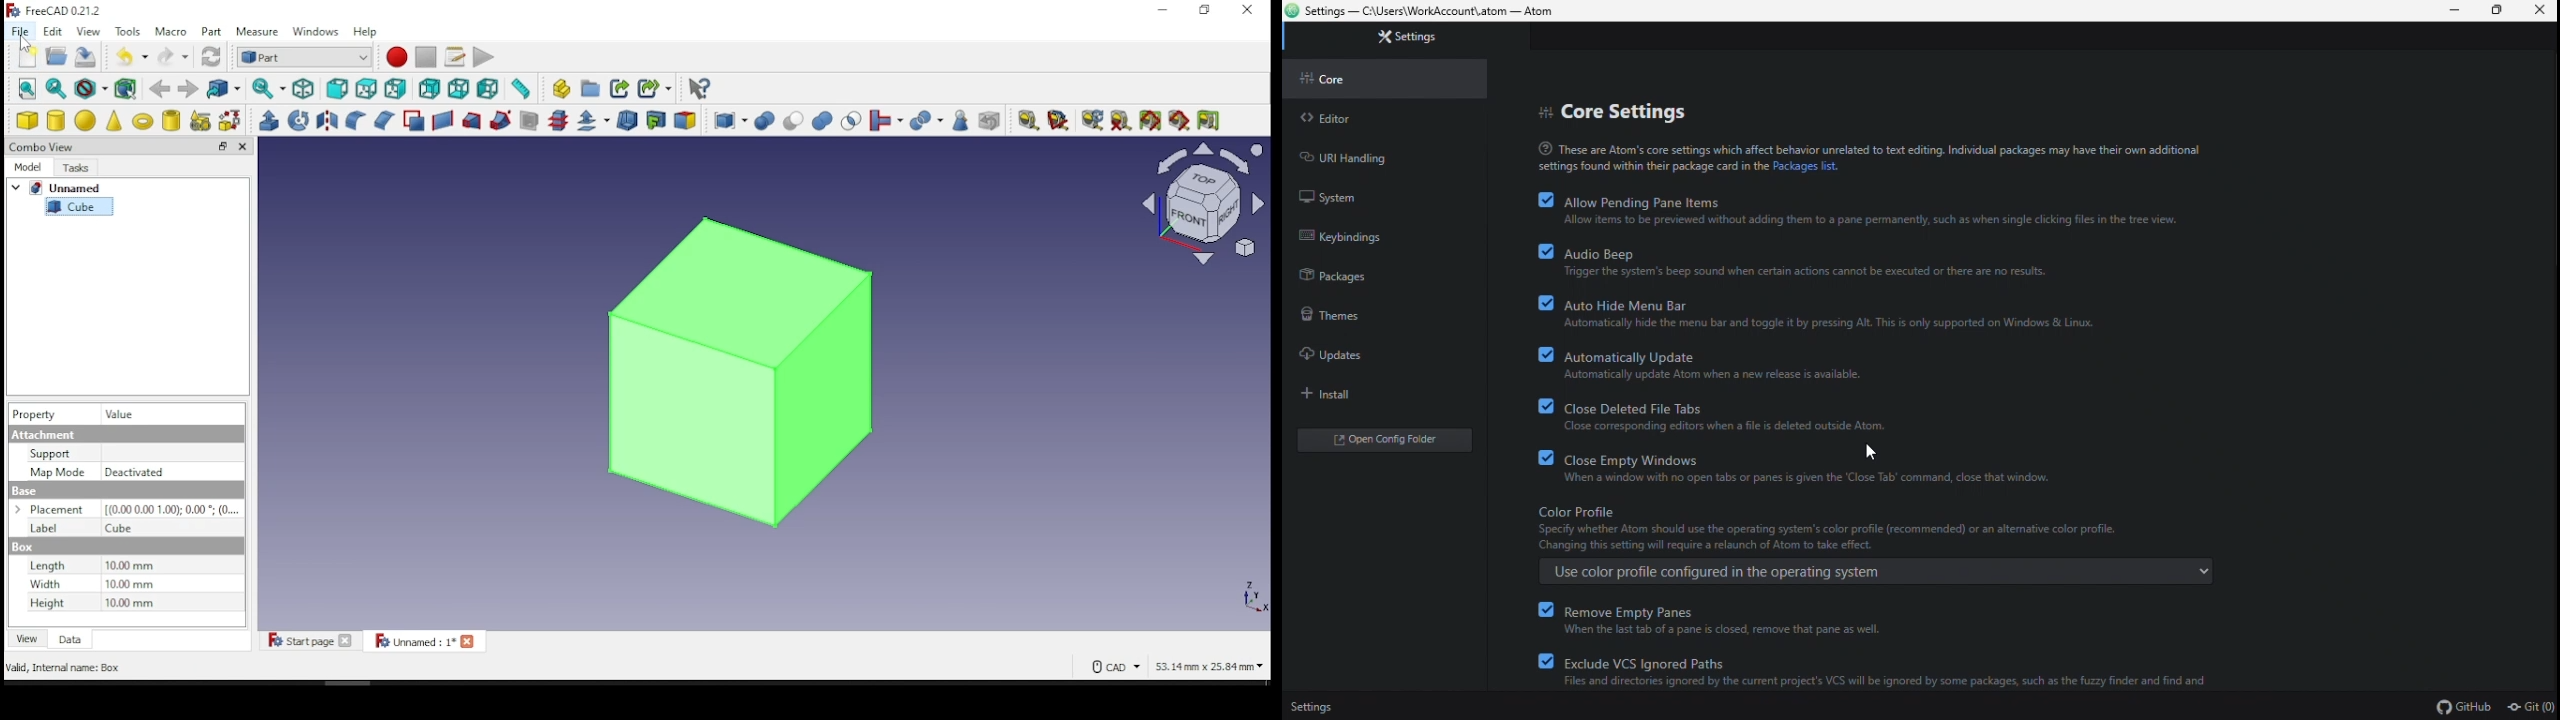 The height and width of the screenshot is (728, 2576). What do you see at coordinates (2499, 12) in the screenshot?
I see `Restore` at bounding box center [2499, 12].